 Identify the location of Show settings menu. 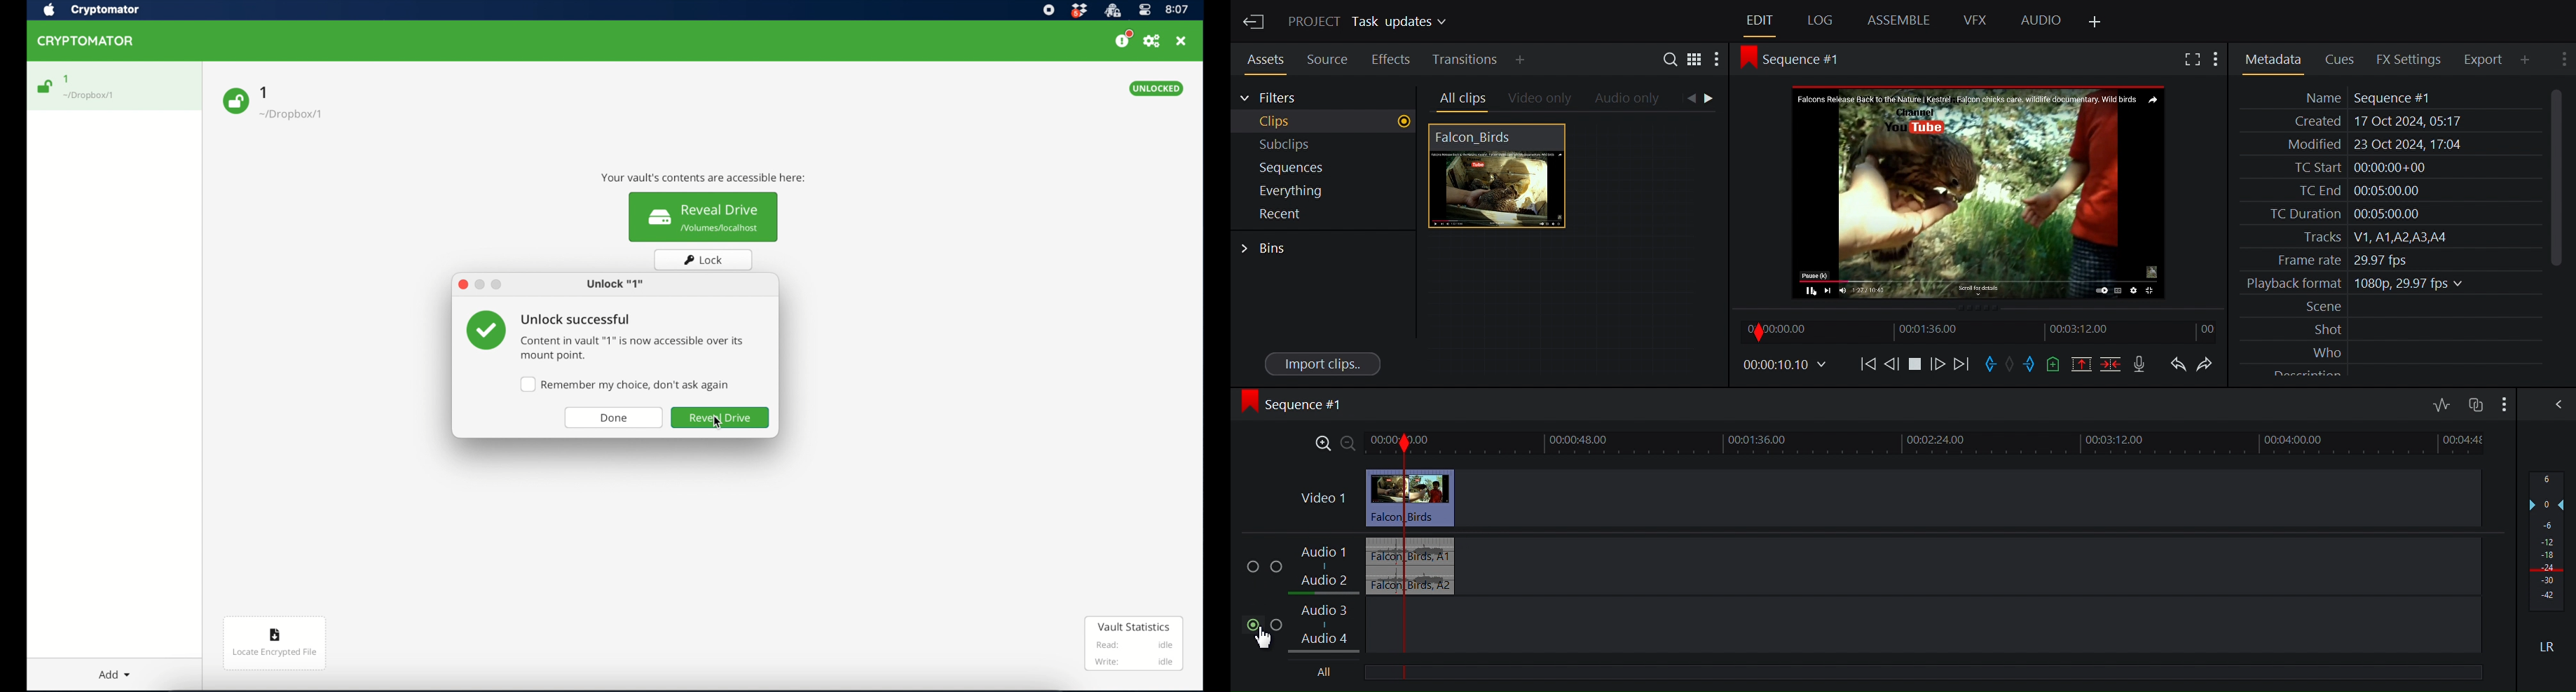
(2218, 60).